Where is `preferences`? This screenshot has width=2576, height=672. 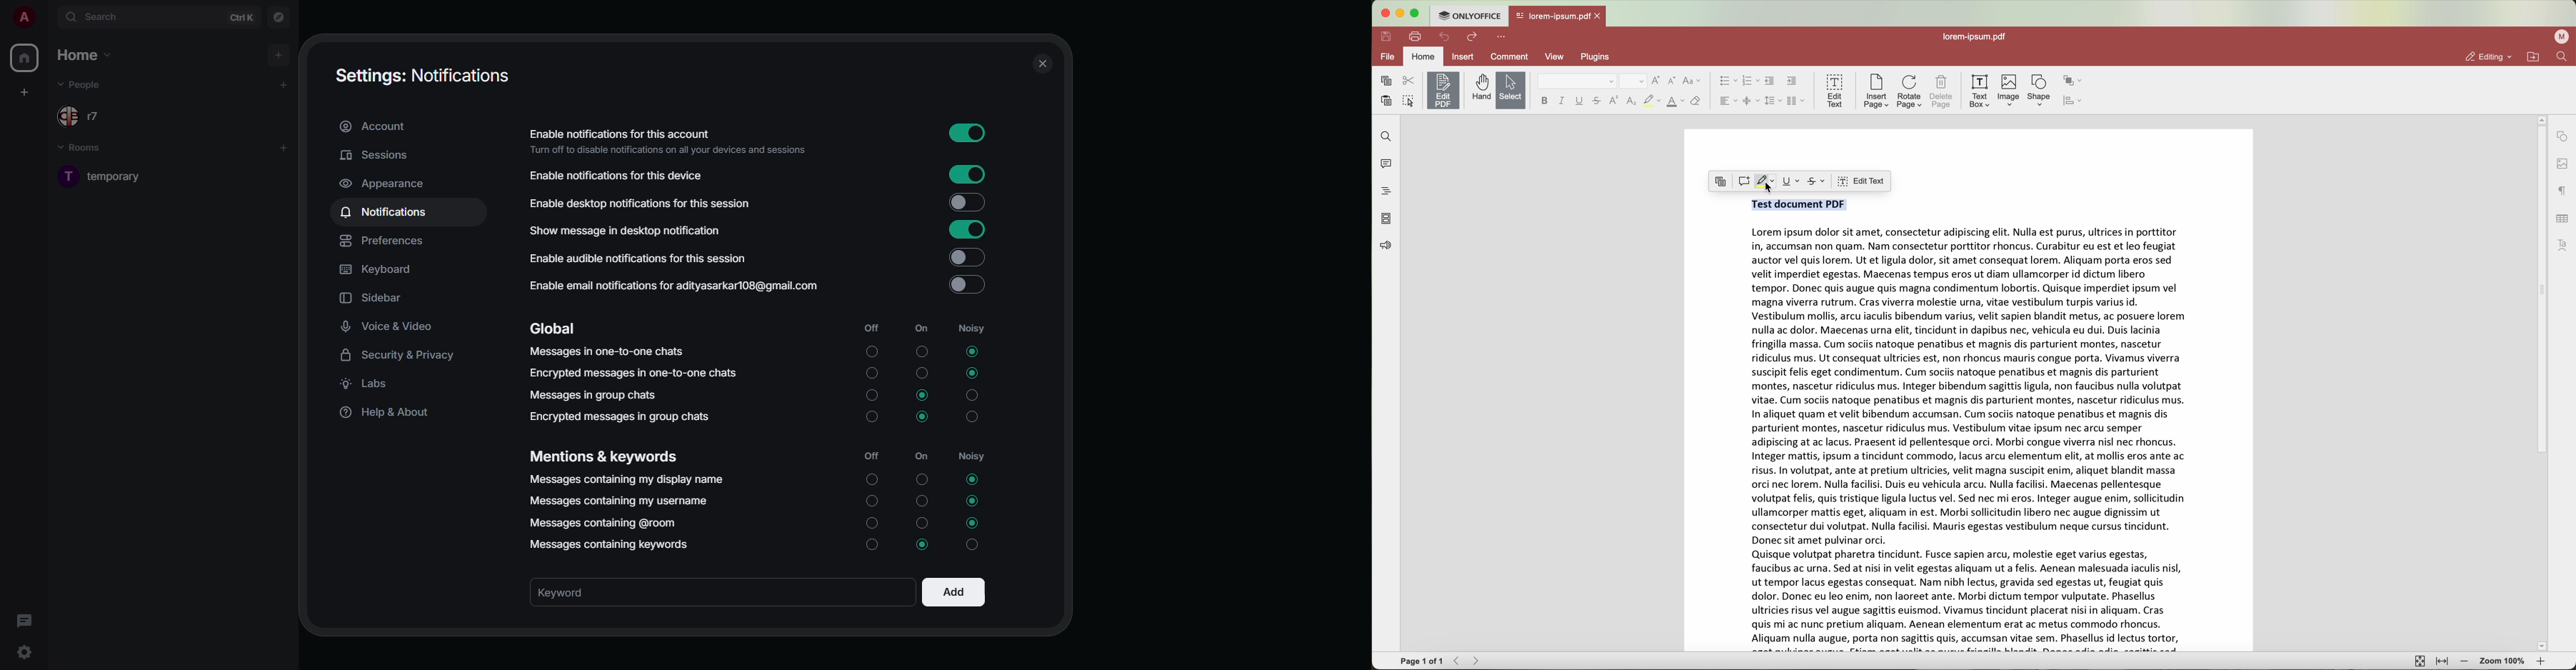
preferences is located at coordinates (386, 241).